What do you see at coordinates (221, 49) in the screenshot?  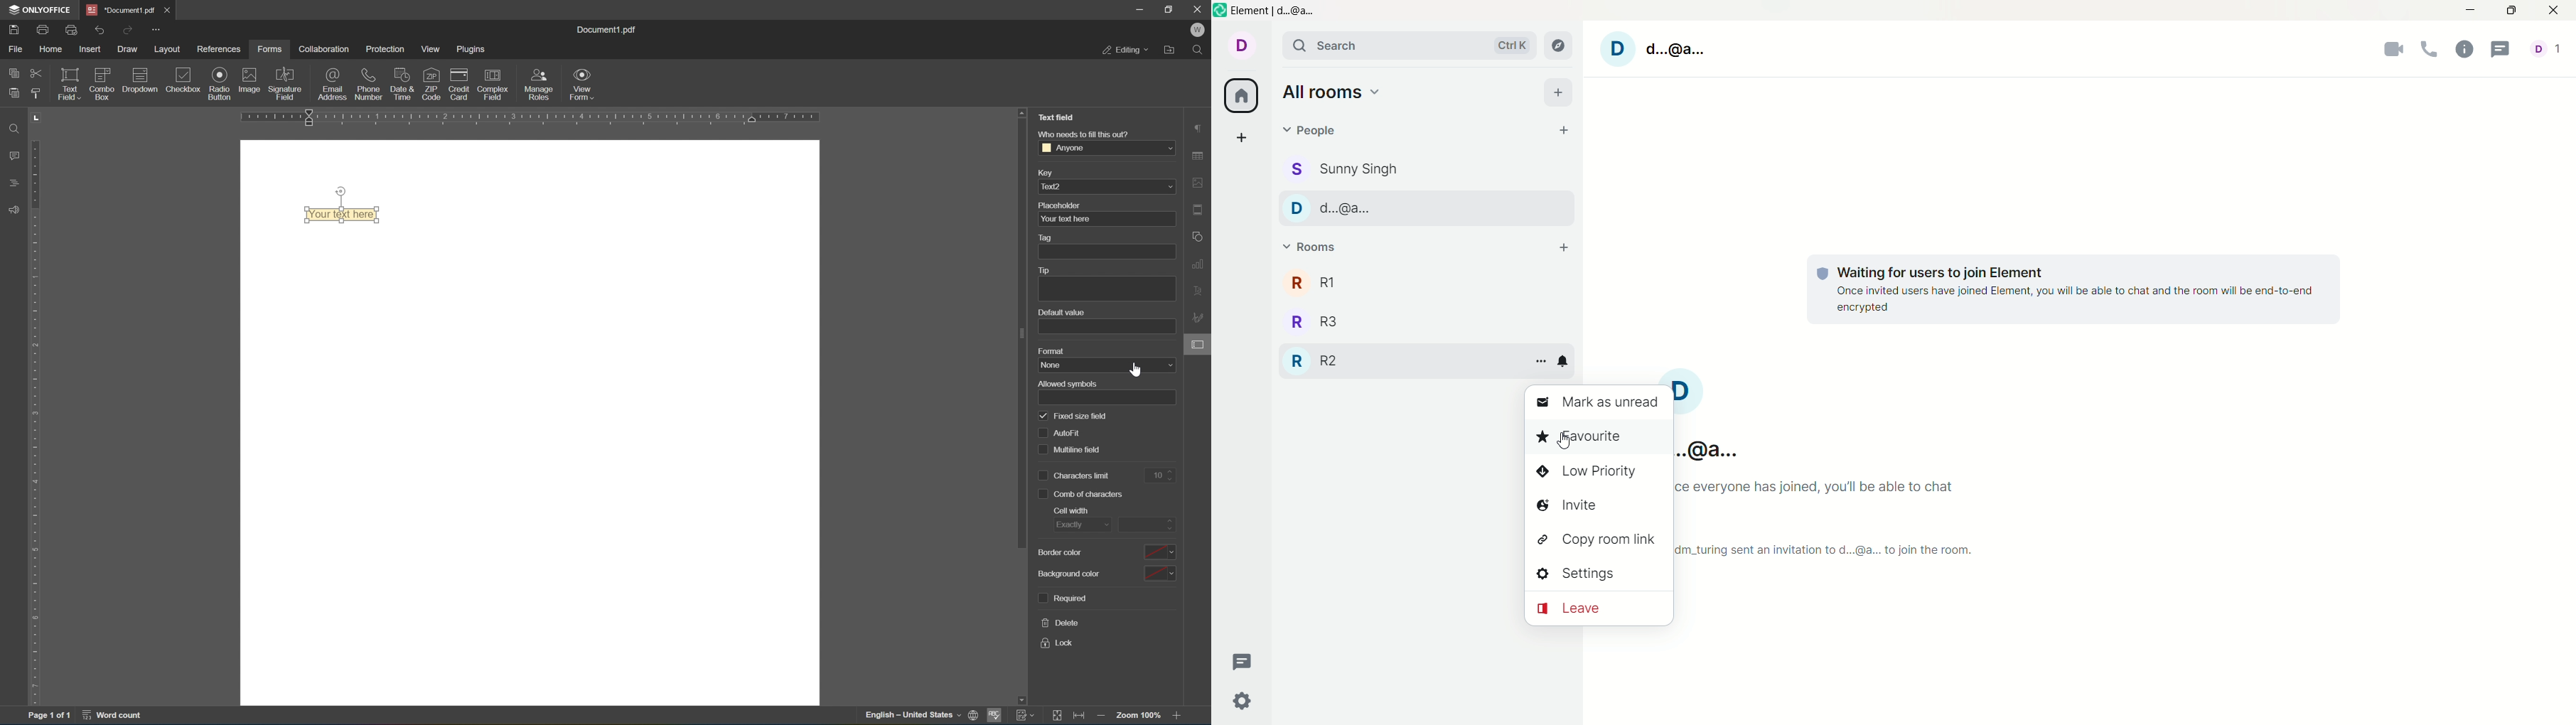 I see `references` at bounding box center [221, 49].